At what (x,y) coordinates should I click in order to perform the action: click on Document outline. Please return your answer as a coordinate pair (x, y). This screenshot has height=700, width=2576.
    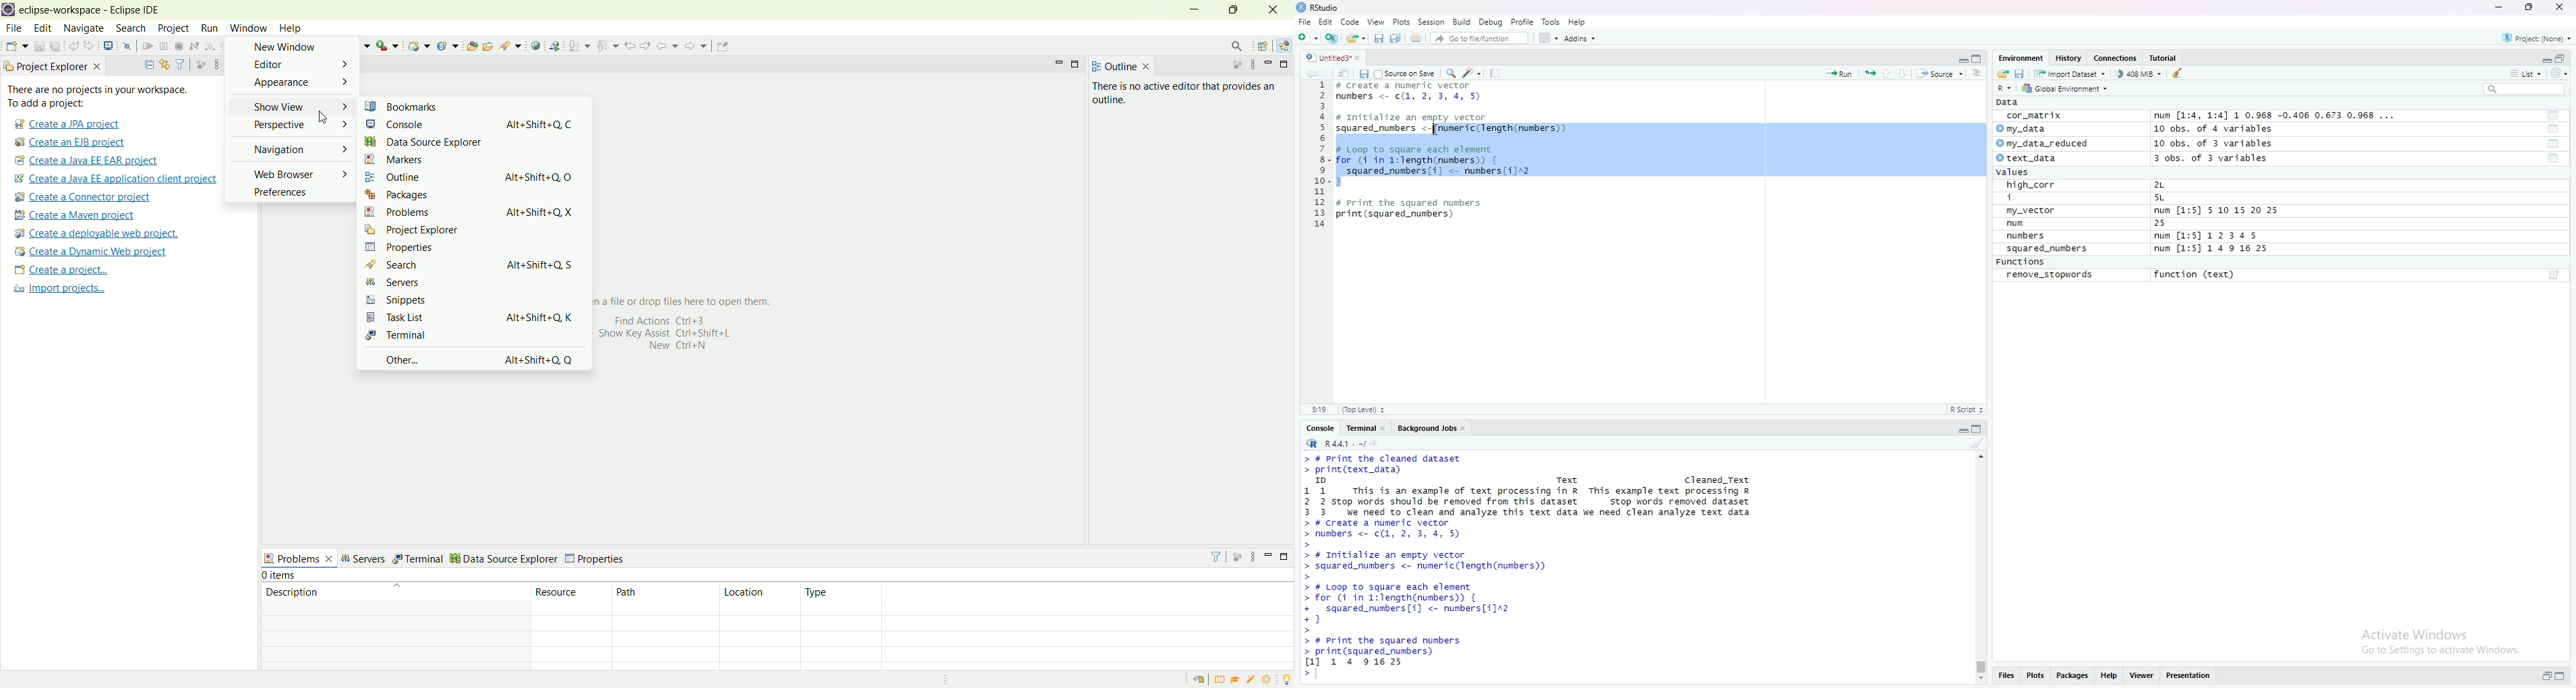
    Looking at the image, I should click on (1978, 73).